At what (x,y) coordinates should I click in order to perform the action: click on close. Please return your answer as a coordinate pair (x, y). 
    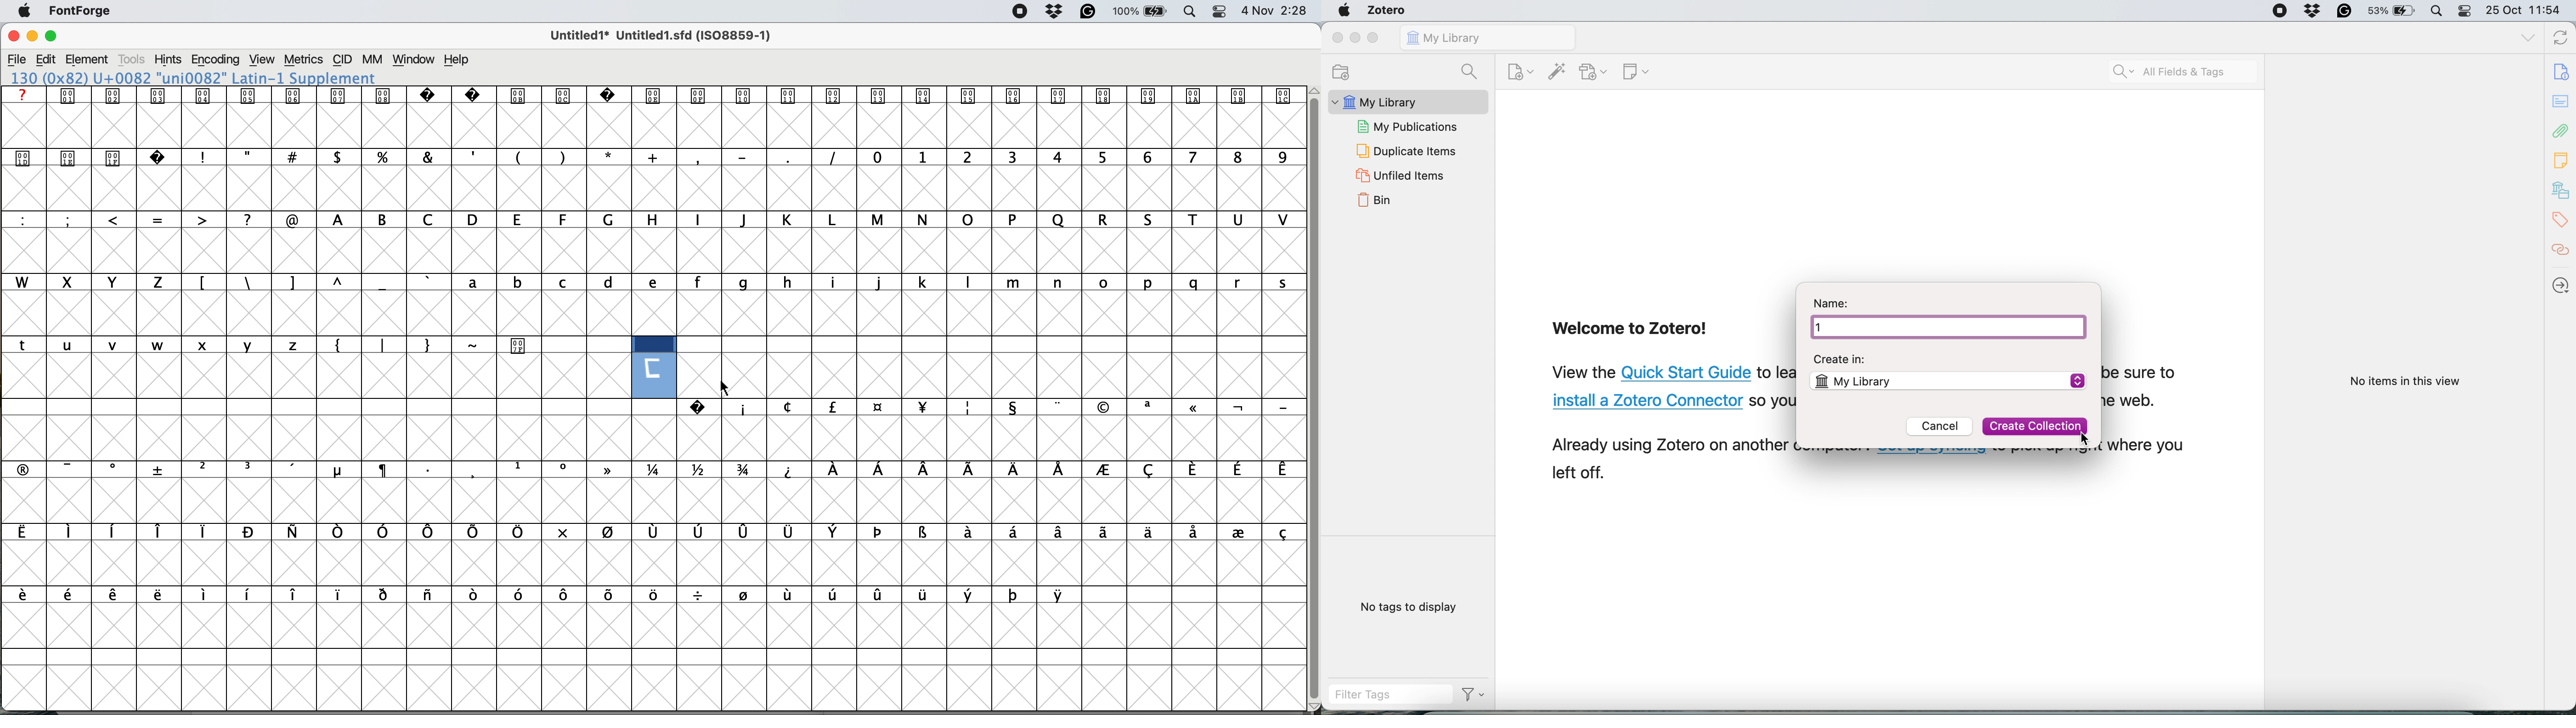
    Looking at the image, I should click on (1336, 37).